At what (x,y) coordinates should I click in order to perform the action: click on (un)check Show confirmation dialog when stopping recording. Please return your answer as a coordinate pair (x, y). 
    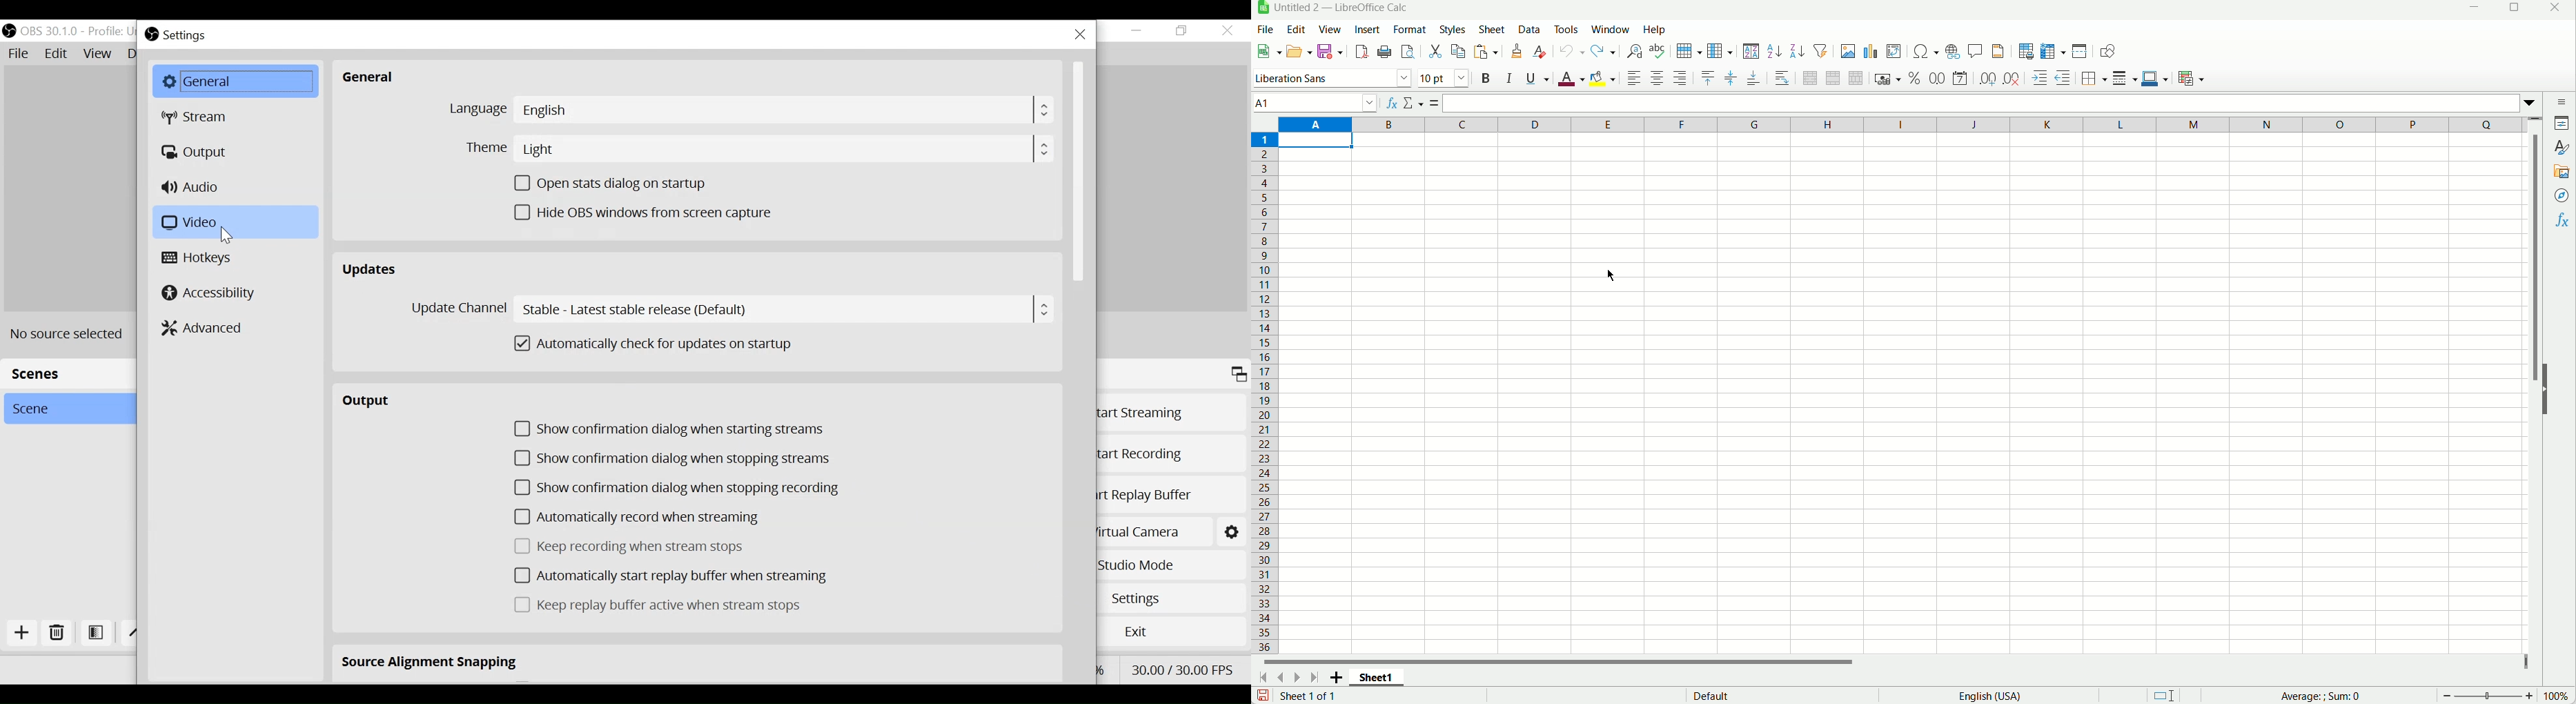
    Looking at the image, I should click on (681, 490).